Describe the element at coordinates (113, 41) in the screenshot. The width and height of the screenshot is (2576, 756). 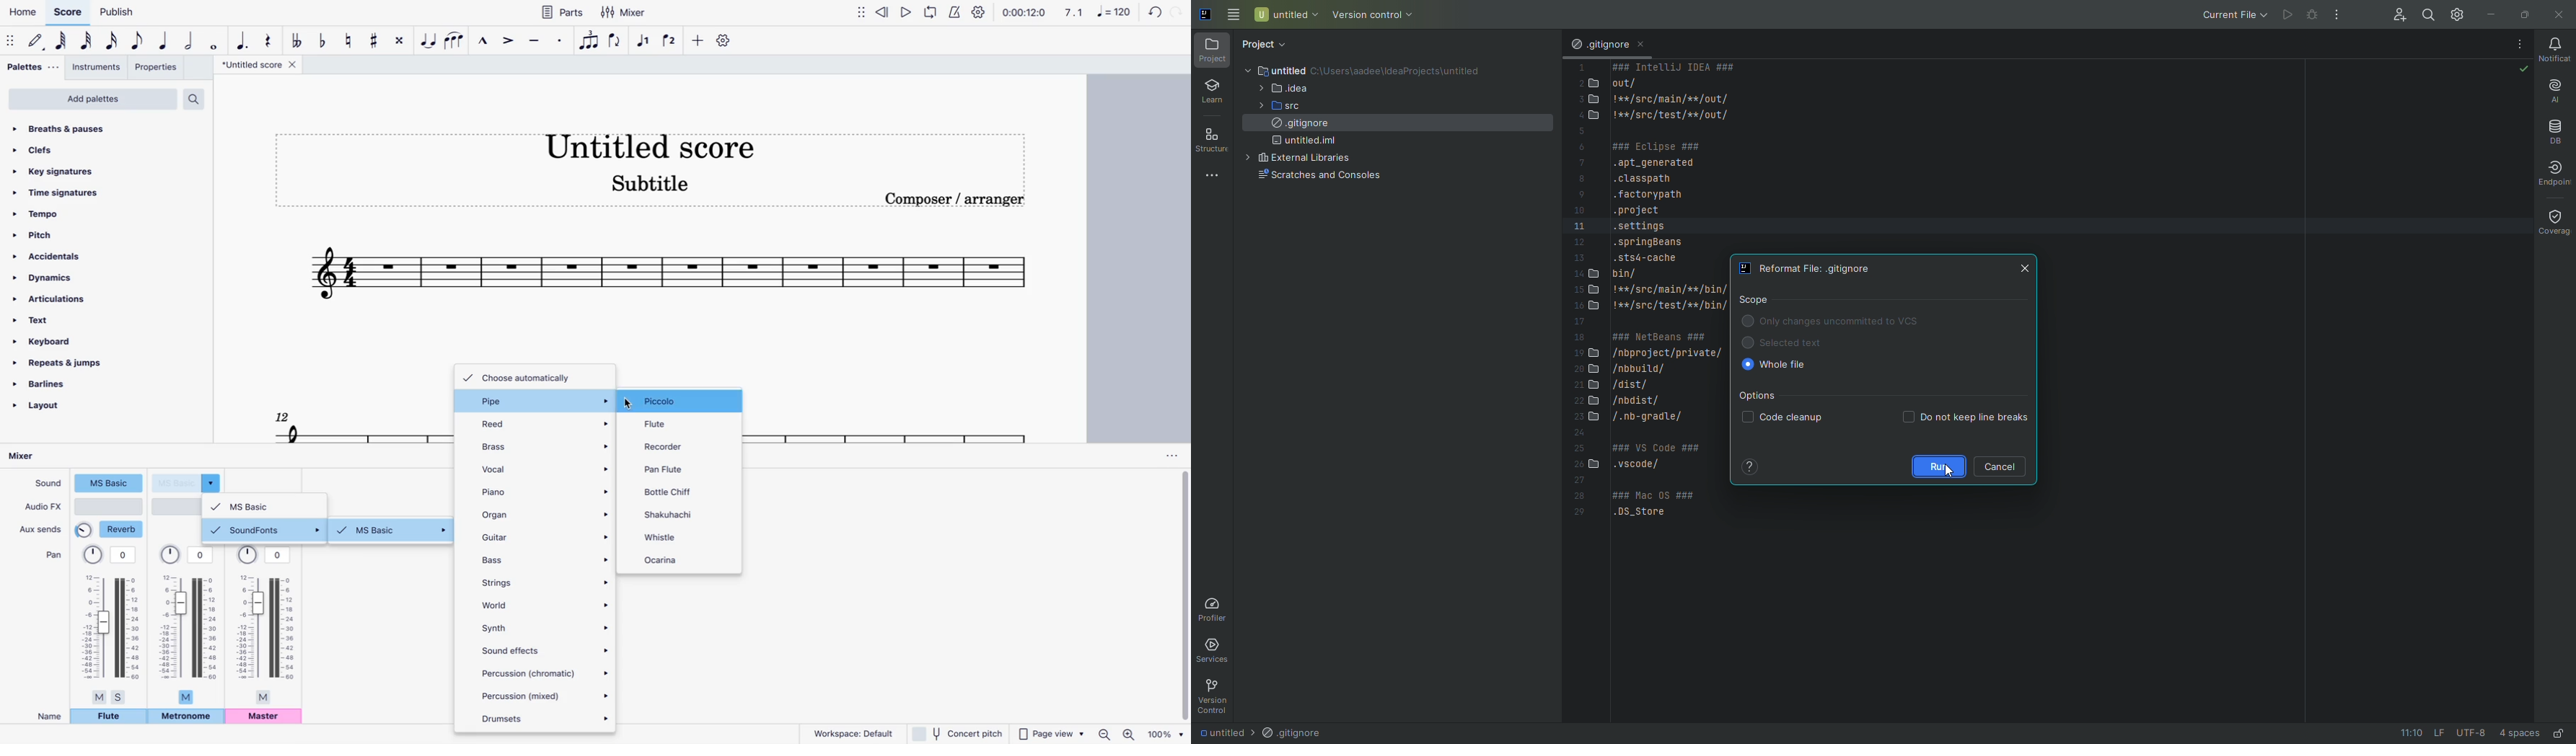
I see `16th note` at that location.